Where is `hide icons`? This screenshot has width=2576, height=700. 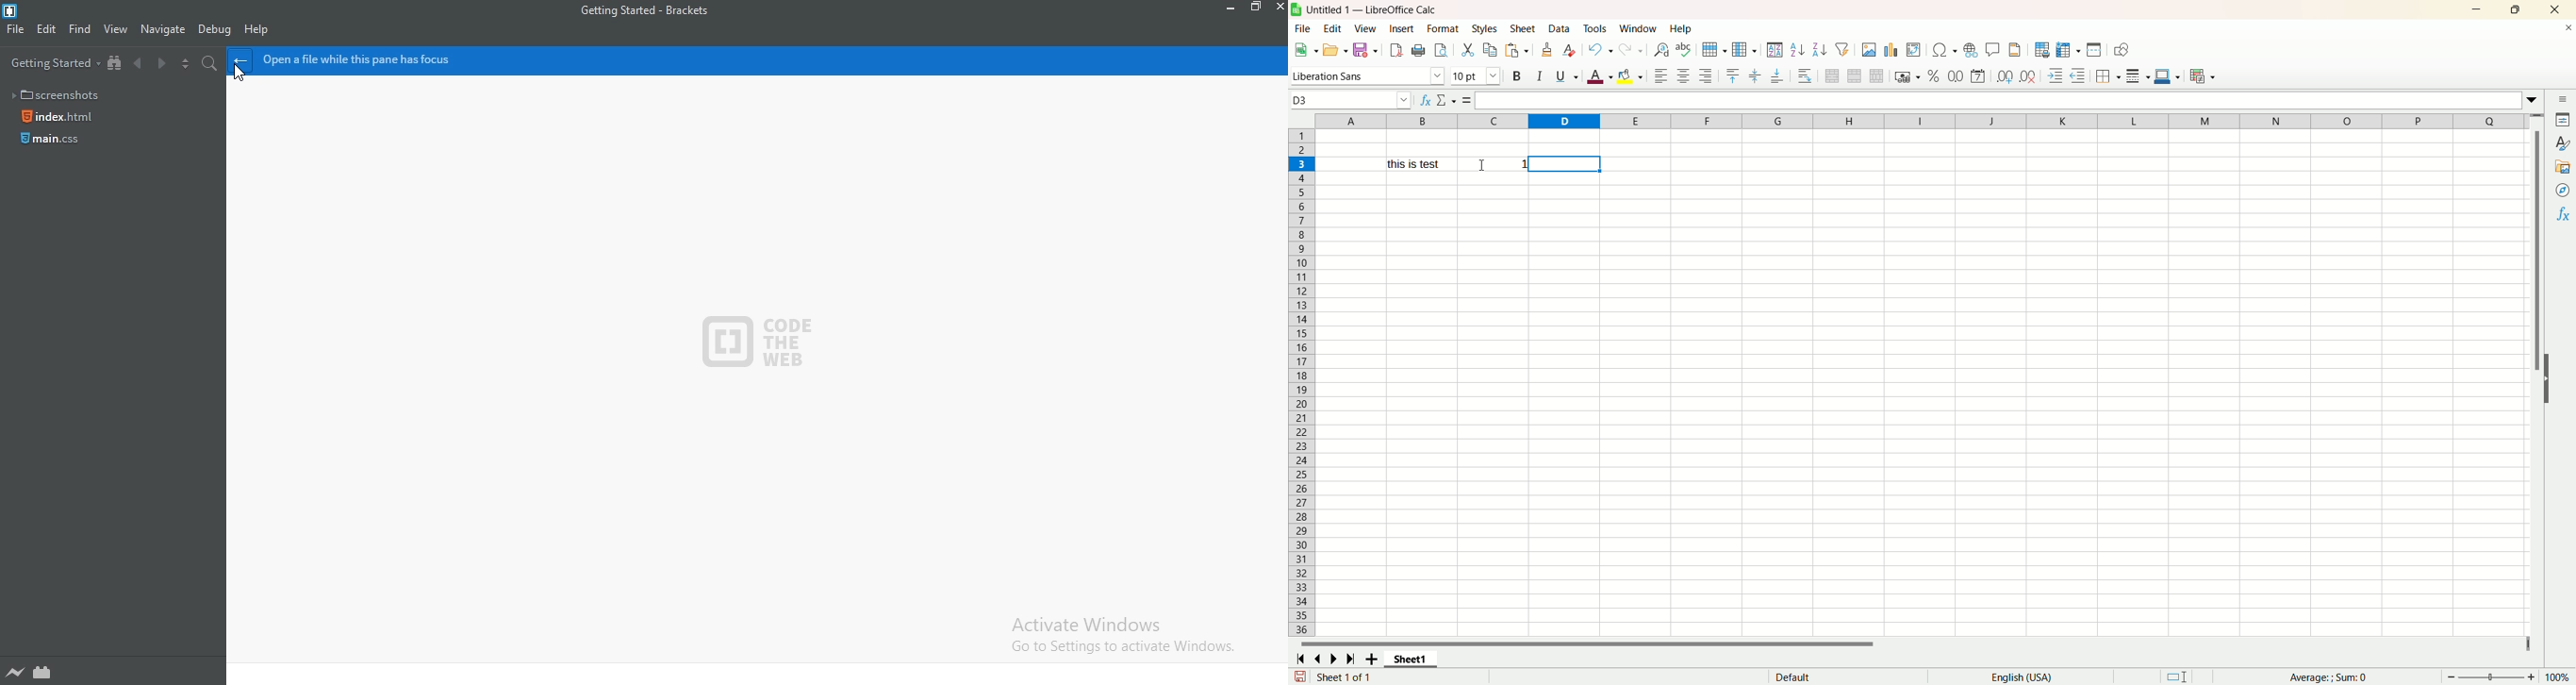
hide icons is located at coordinates (241, 61).